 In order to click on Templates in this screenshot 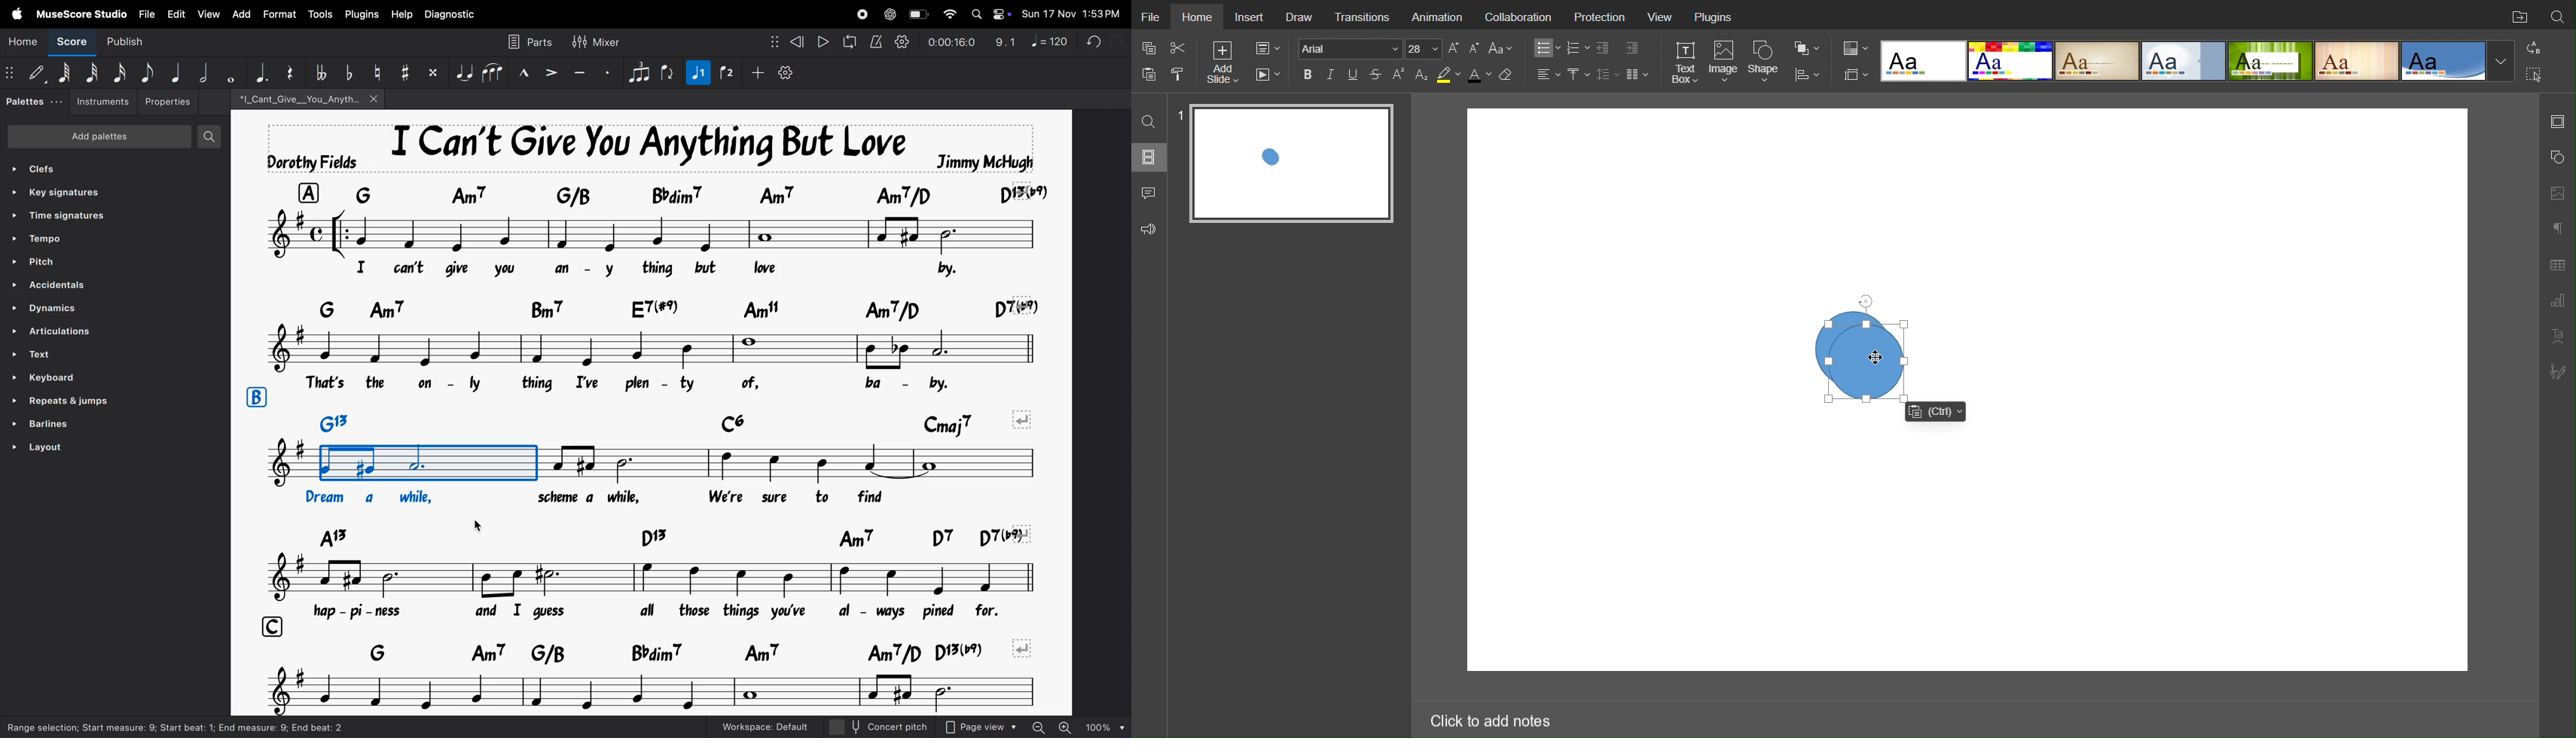, I will do `click(2199, 59)`.